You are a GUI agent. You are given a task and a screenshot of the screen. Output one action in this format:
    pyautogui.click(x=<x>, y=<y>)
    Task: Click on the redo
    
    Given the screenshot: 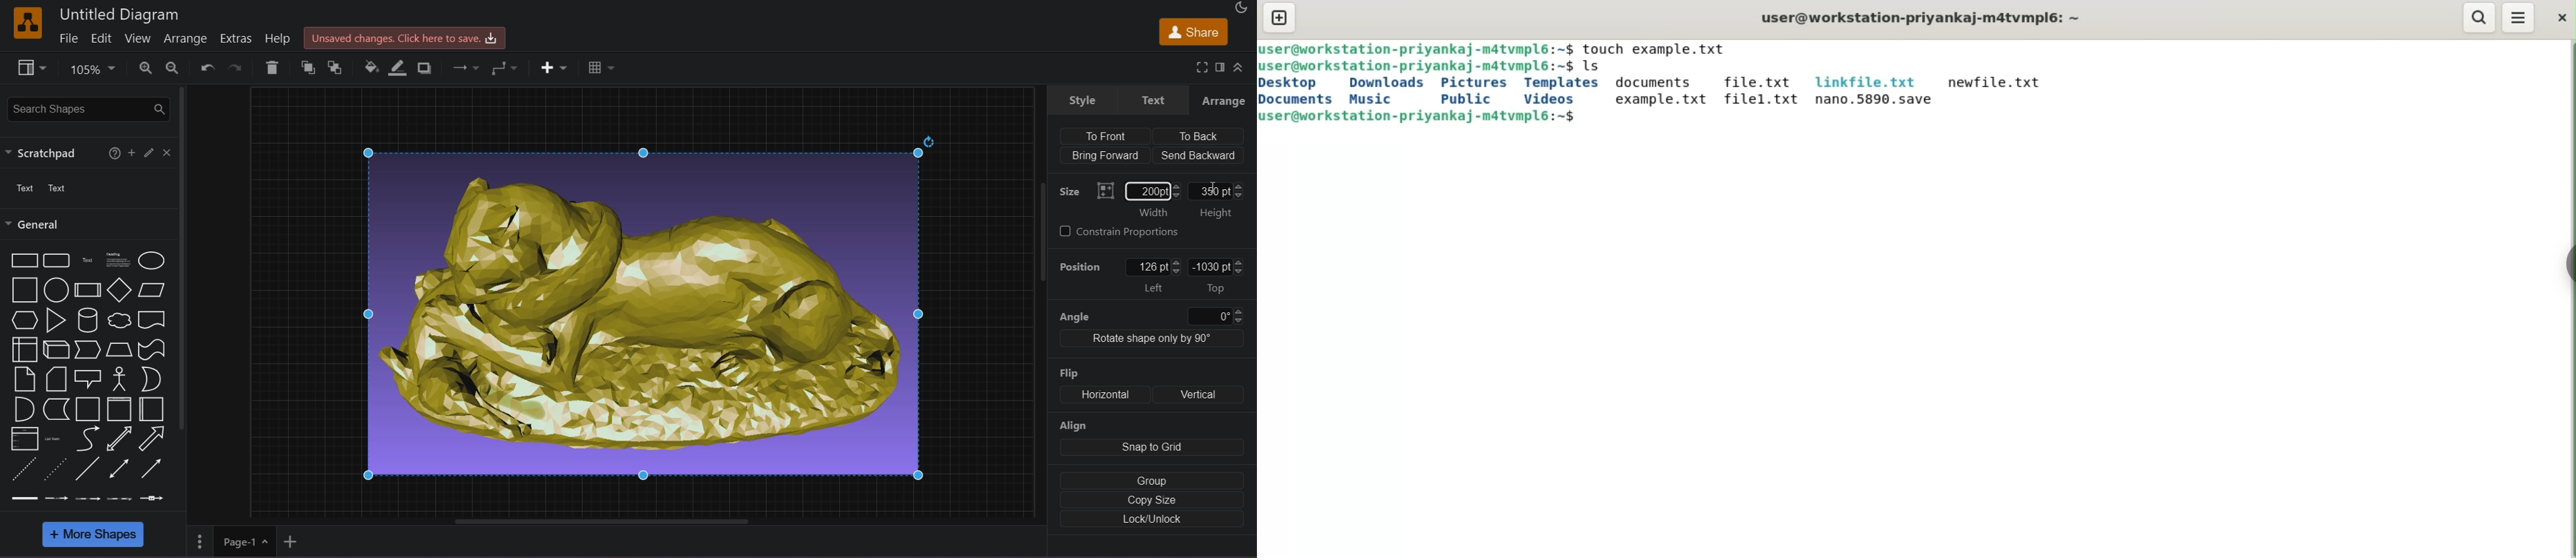 What is the action you would take?
    pyautogui.click(x=236, y=67)
    